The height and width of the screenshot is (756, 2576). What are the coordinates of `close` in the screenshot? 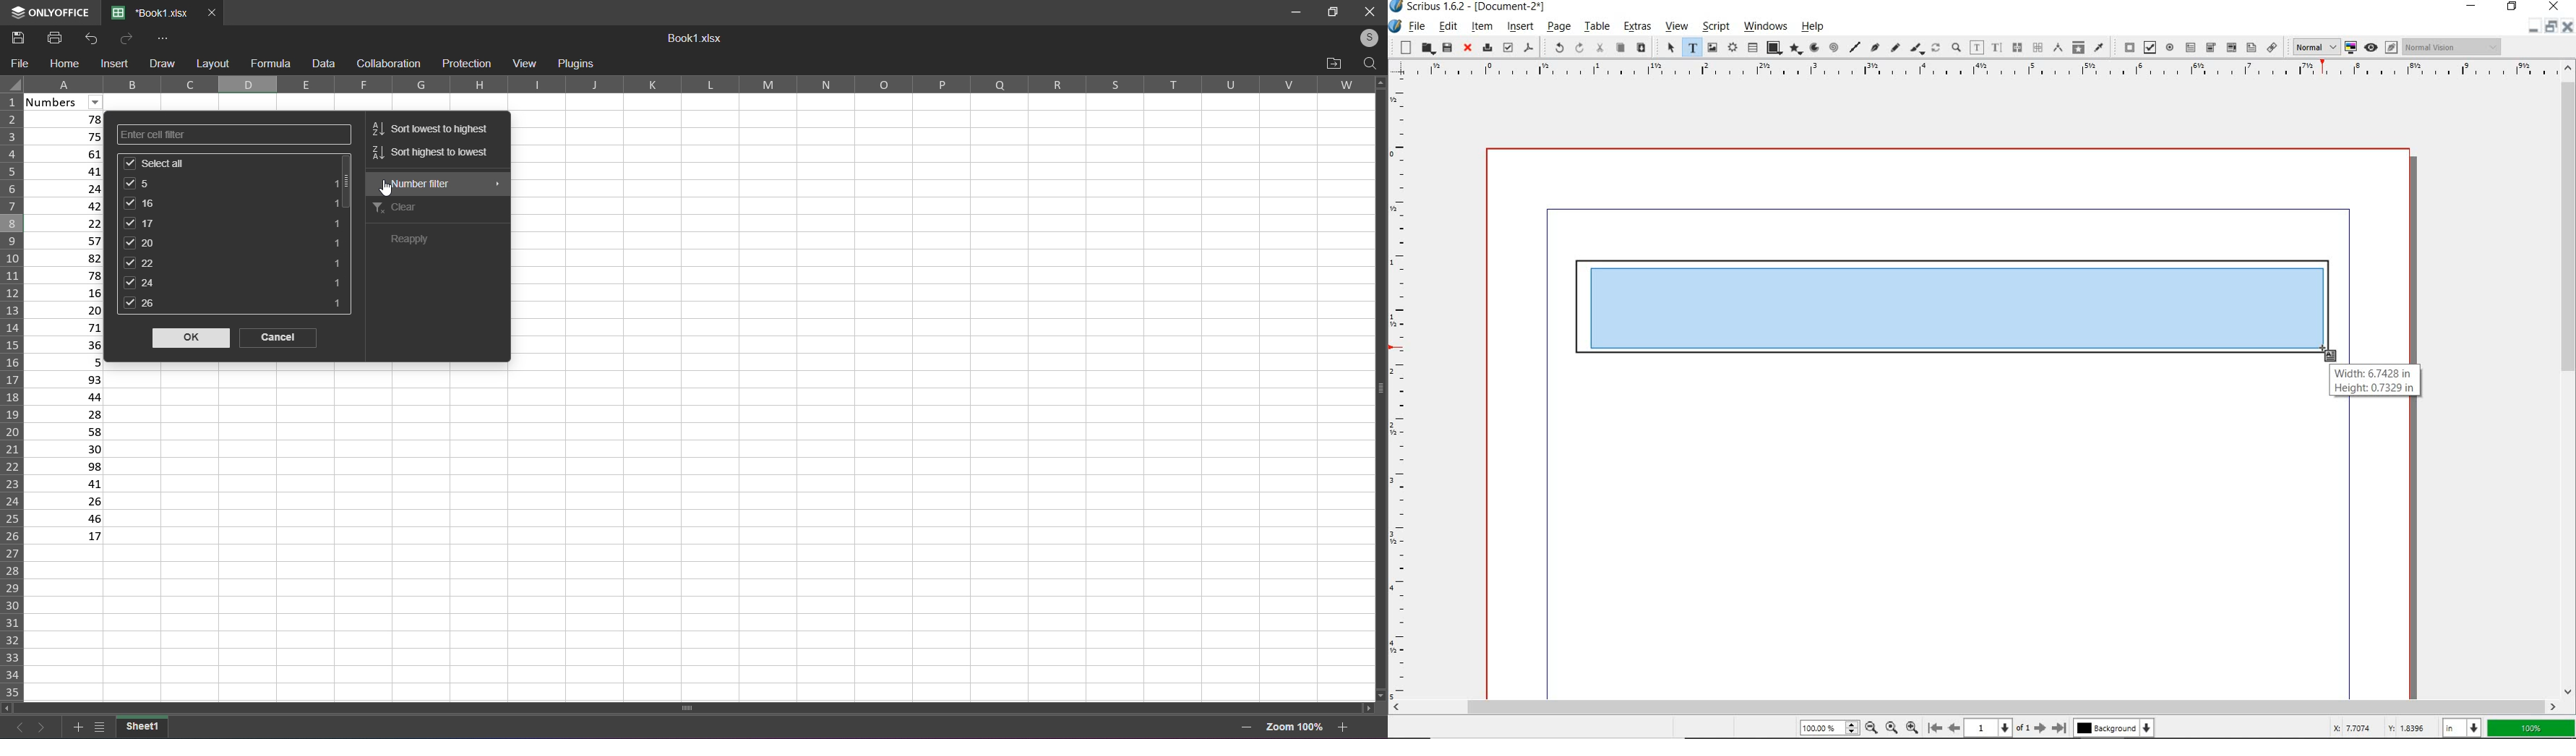 It's located at (1468, 48).